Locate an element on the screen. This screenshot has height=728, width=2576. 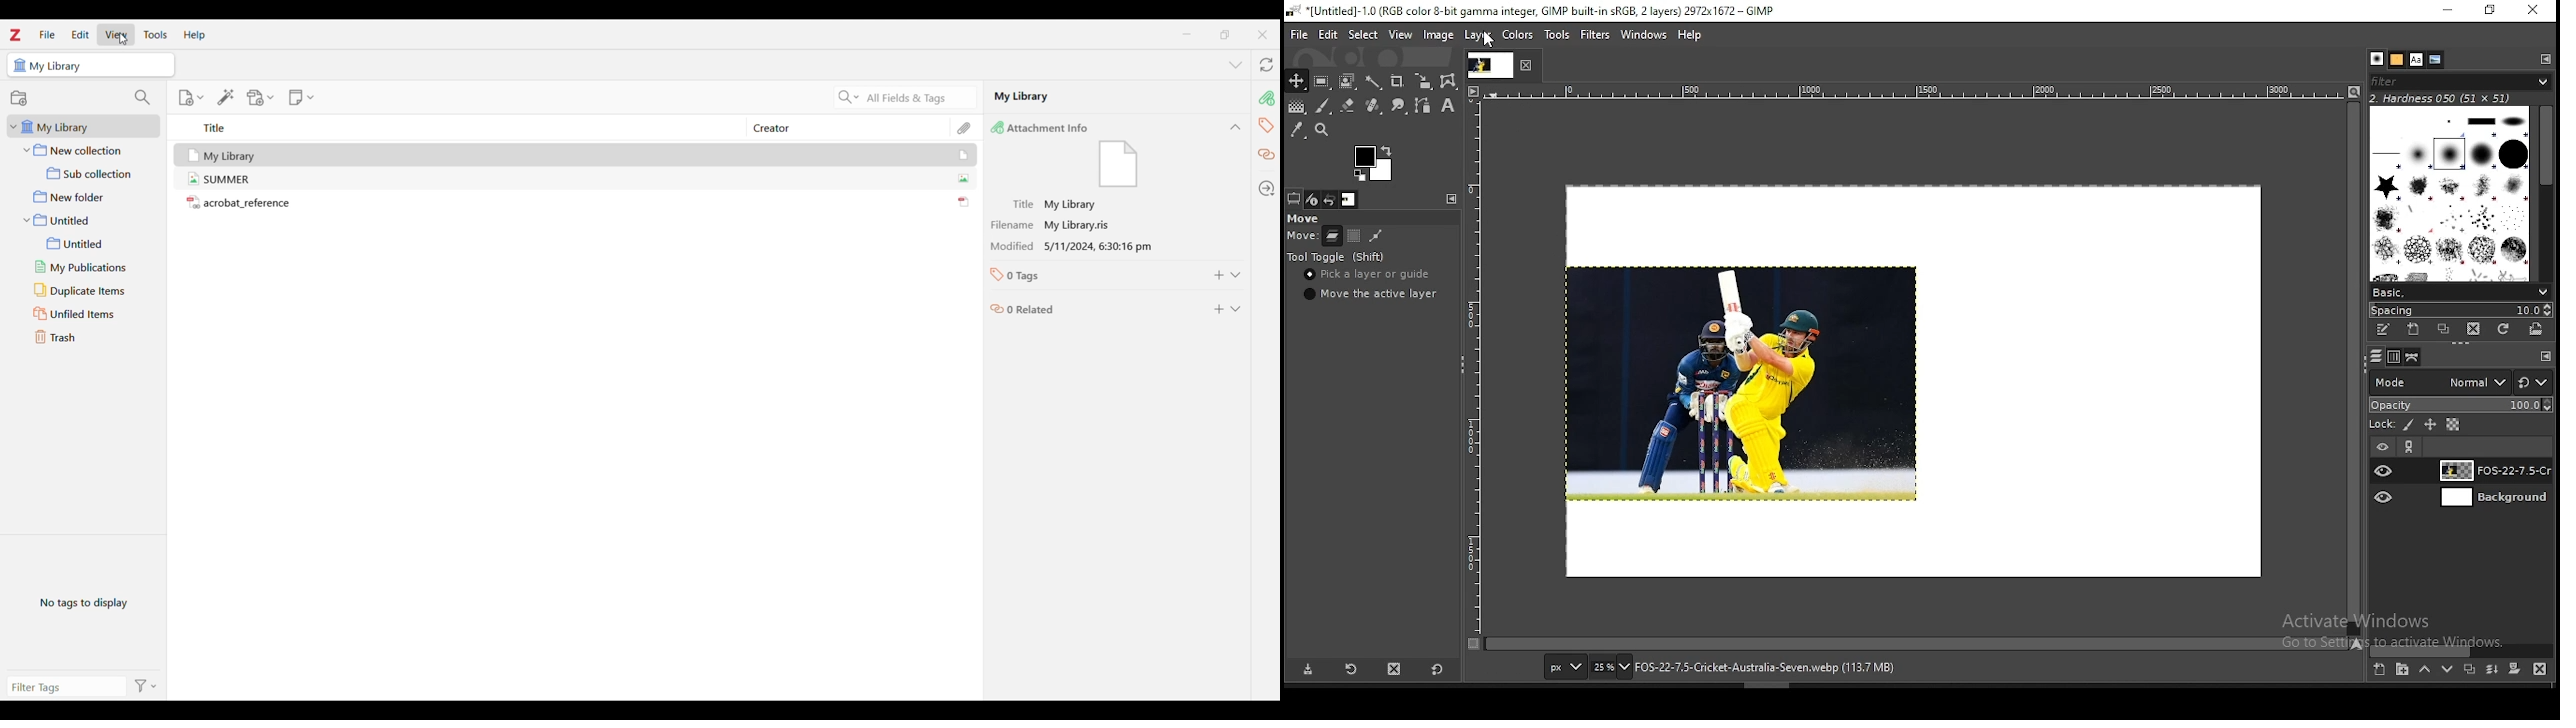
Attachments  is located at coordinates (964, 127).